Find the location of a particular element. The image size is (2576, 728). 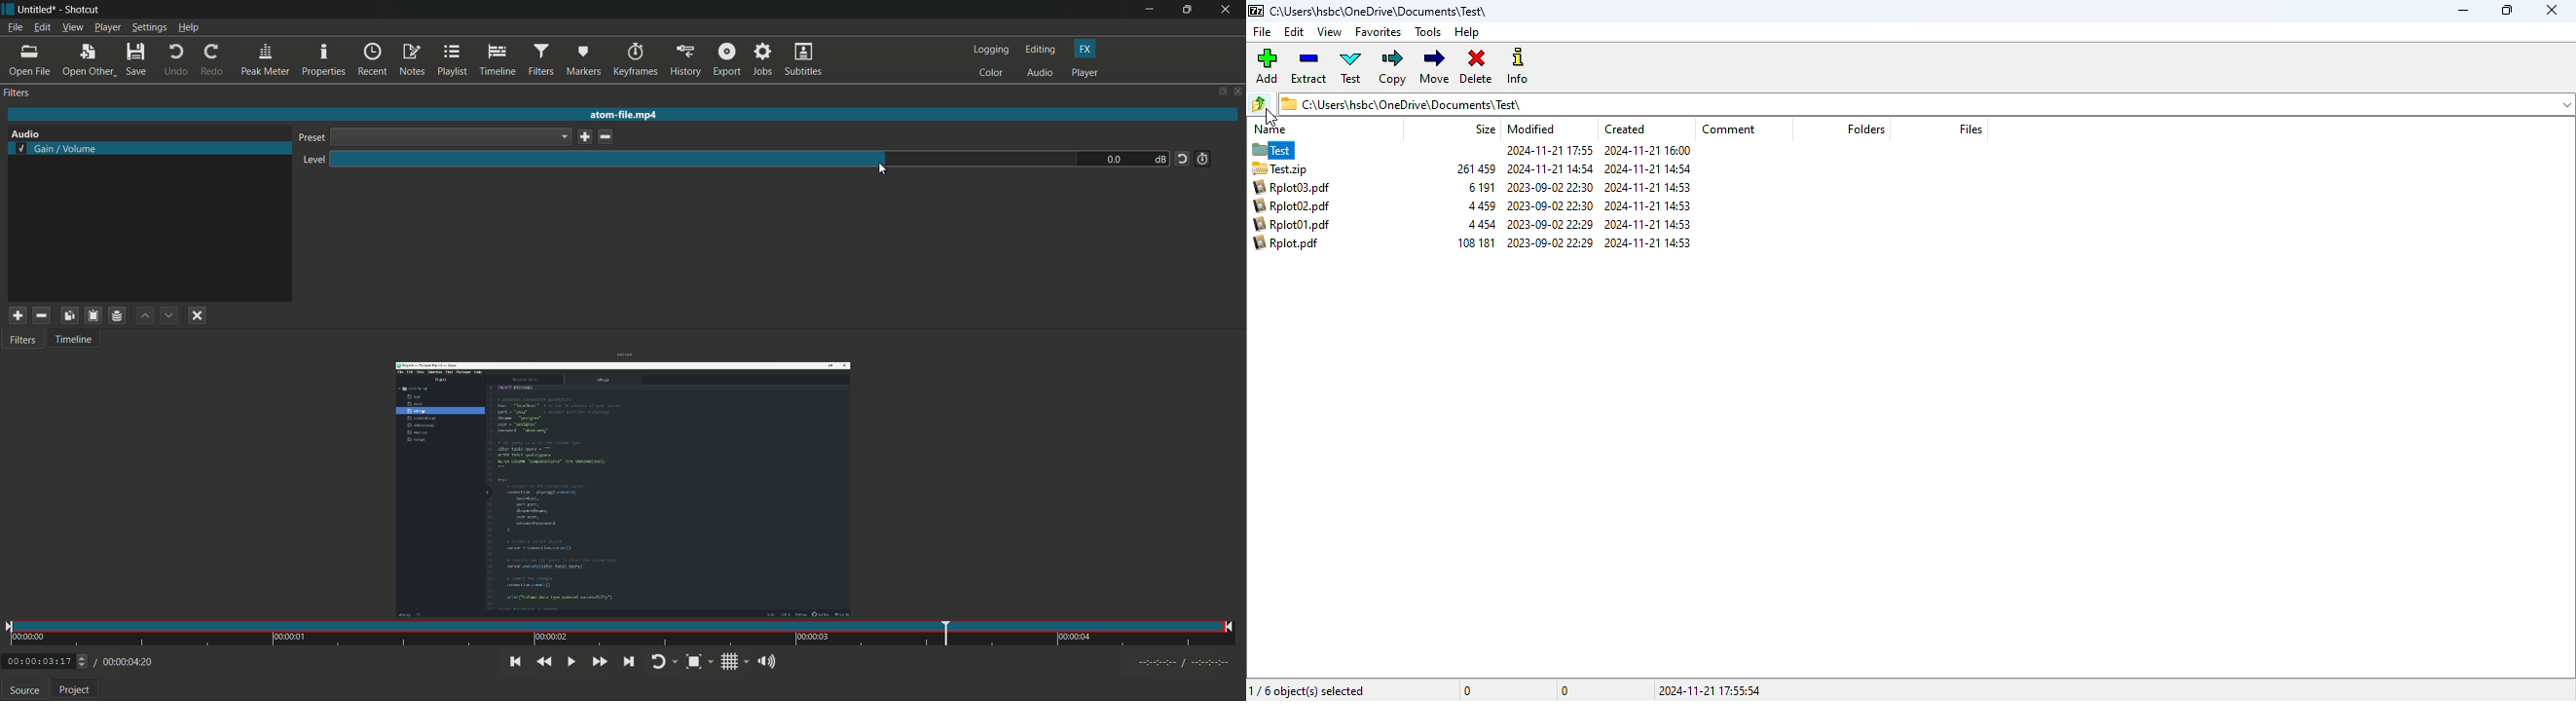

maximize is located at coordinates (1187, 10).